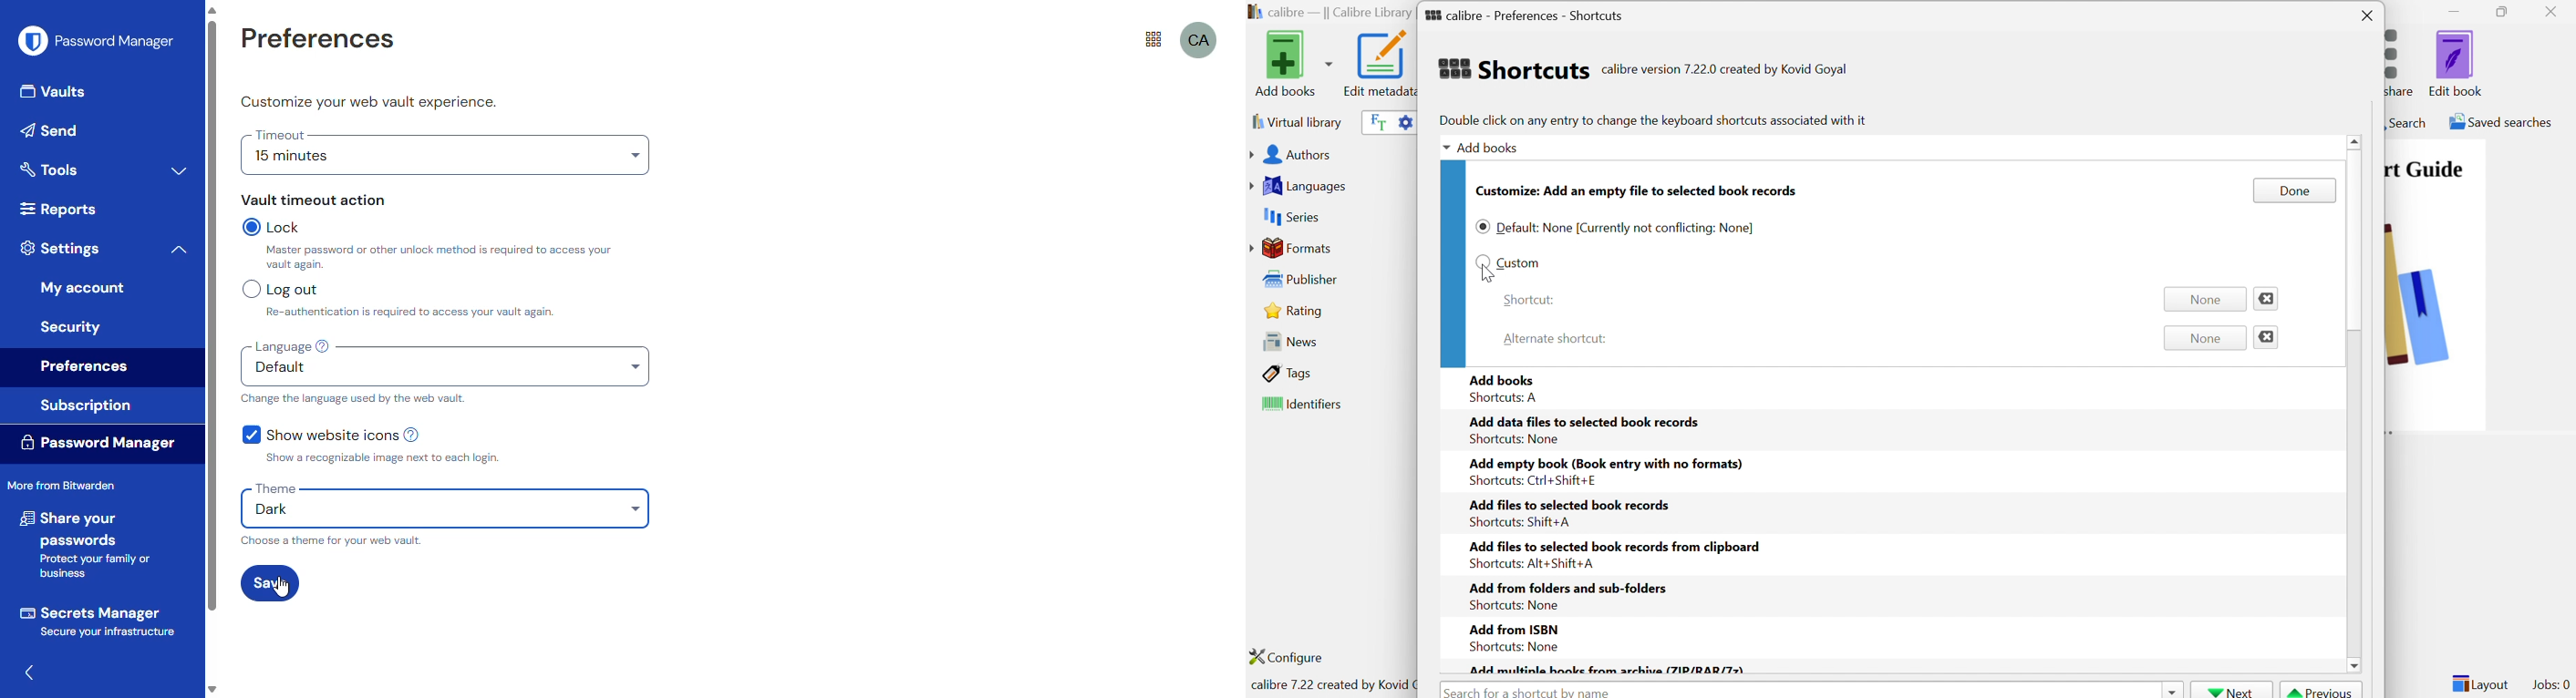  What do you see at coordinates (280, 346) in the screenshot?
I see `language` at bounding box center [280, 346].